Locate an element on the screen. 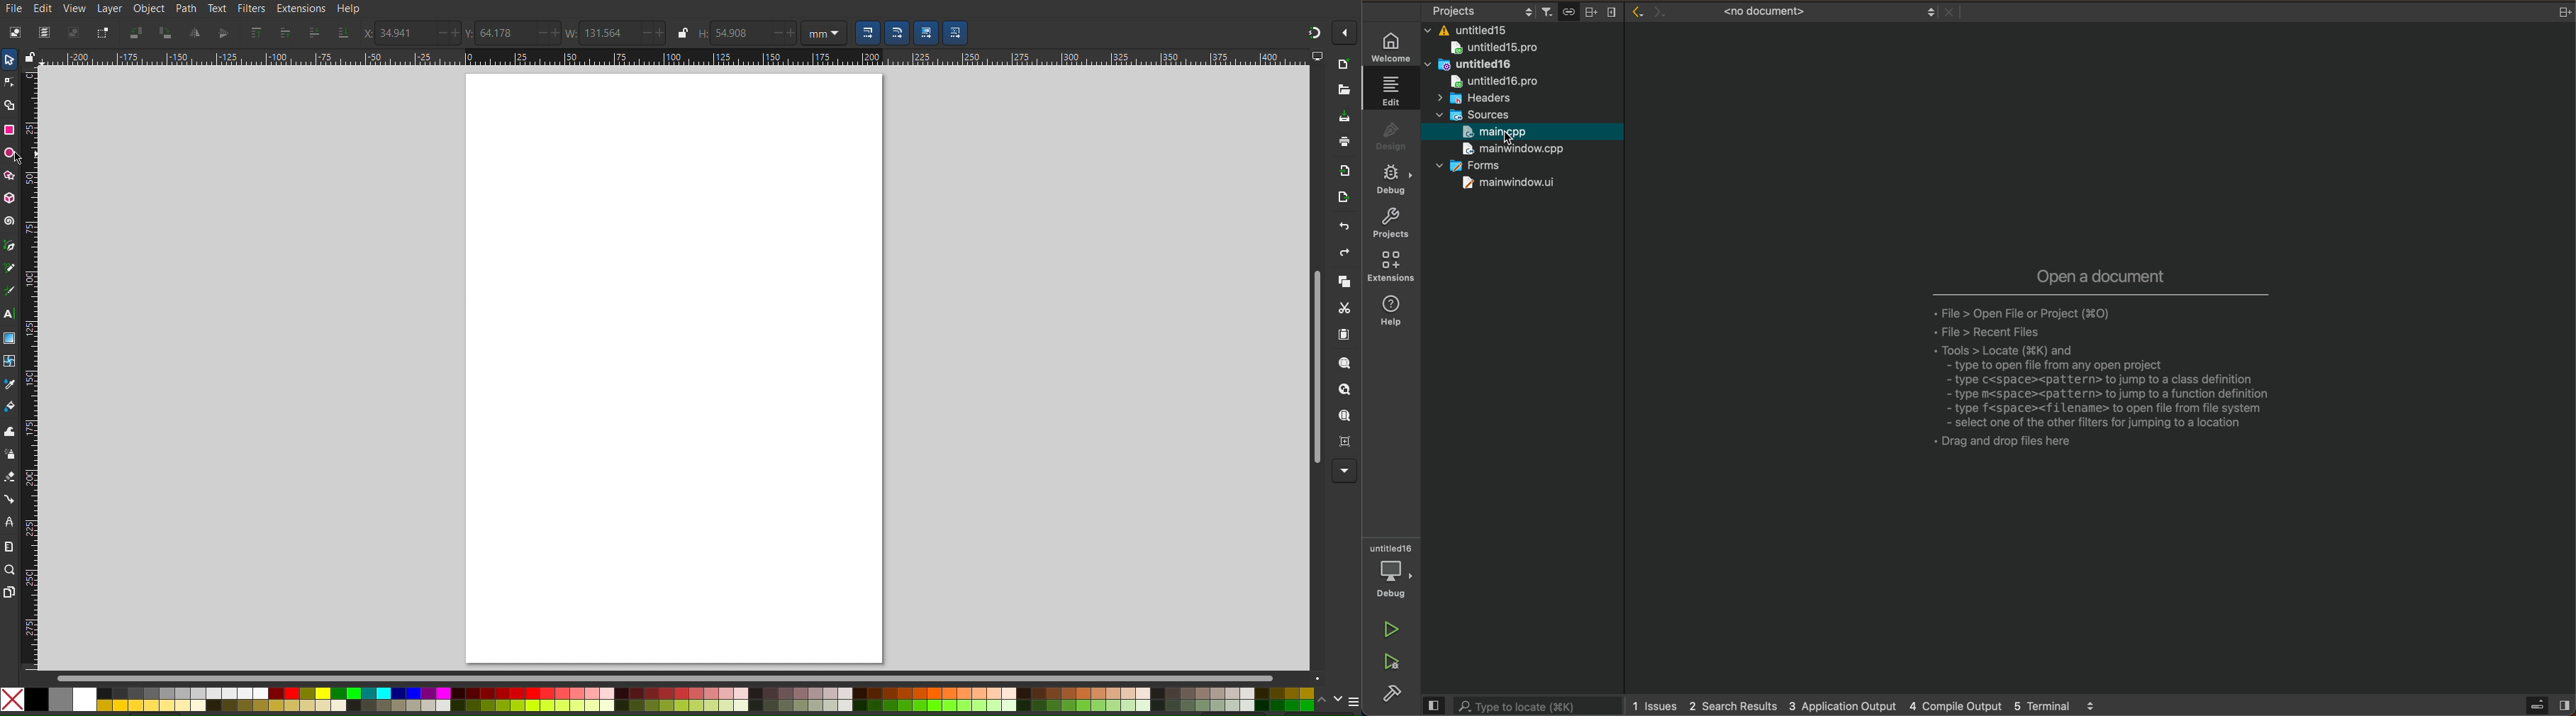 This screenshot has height=728, width=2576. Copy is located at coordinates (1344, 282).